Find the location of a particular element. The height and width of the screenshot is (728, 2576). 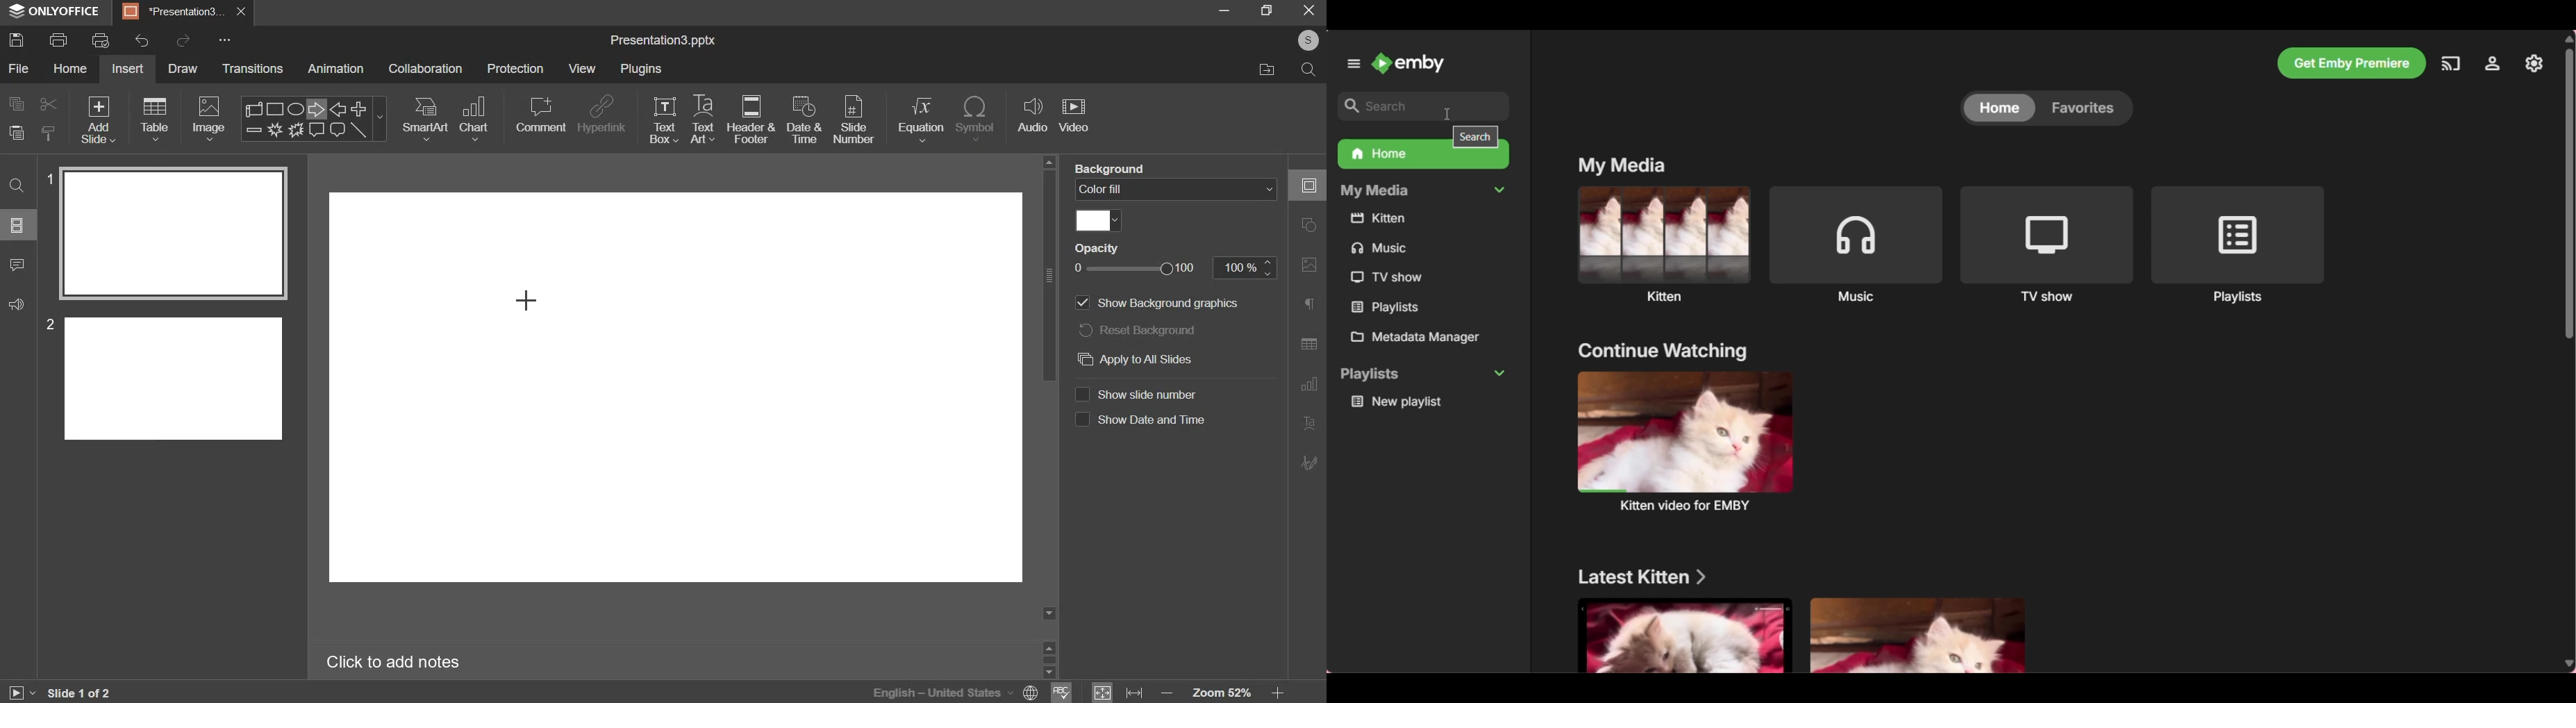

Media files under above mentioned section is located at coordinates (1920, 635).